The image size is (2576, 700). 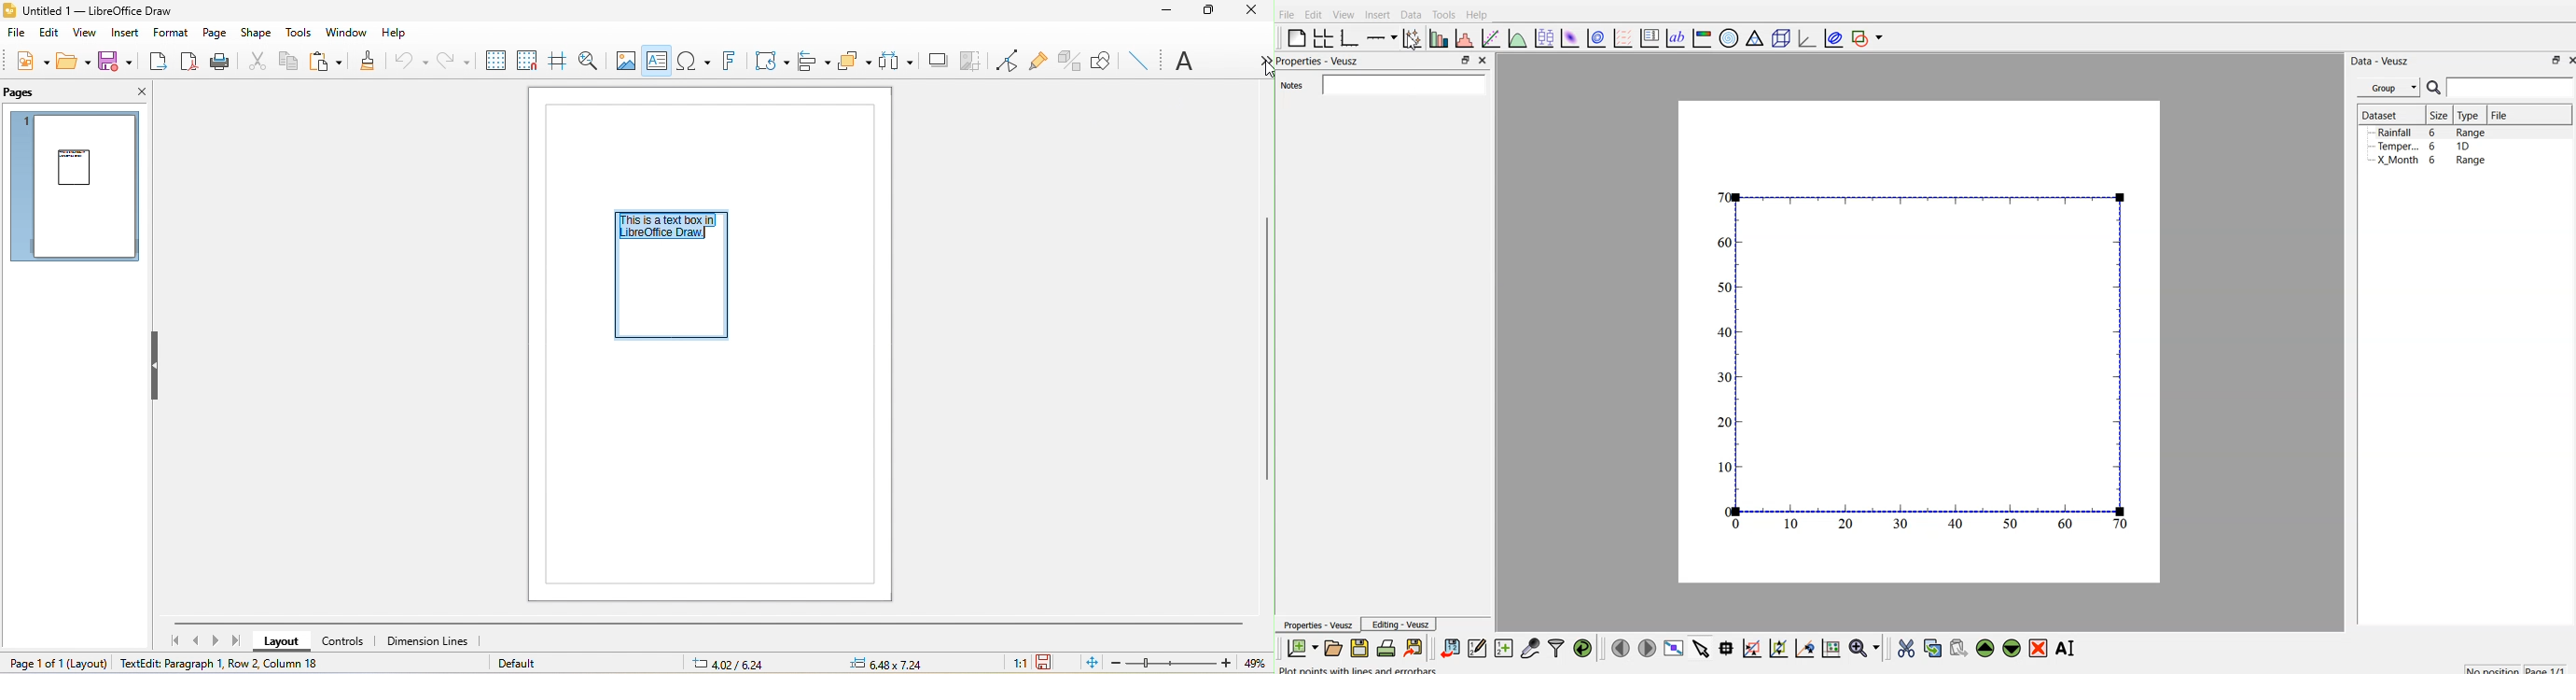 What do you see at coordinates (171, 35) in the screenshot?
I see `format` at bounding box center [171, 35].